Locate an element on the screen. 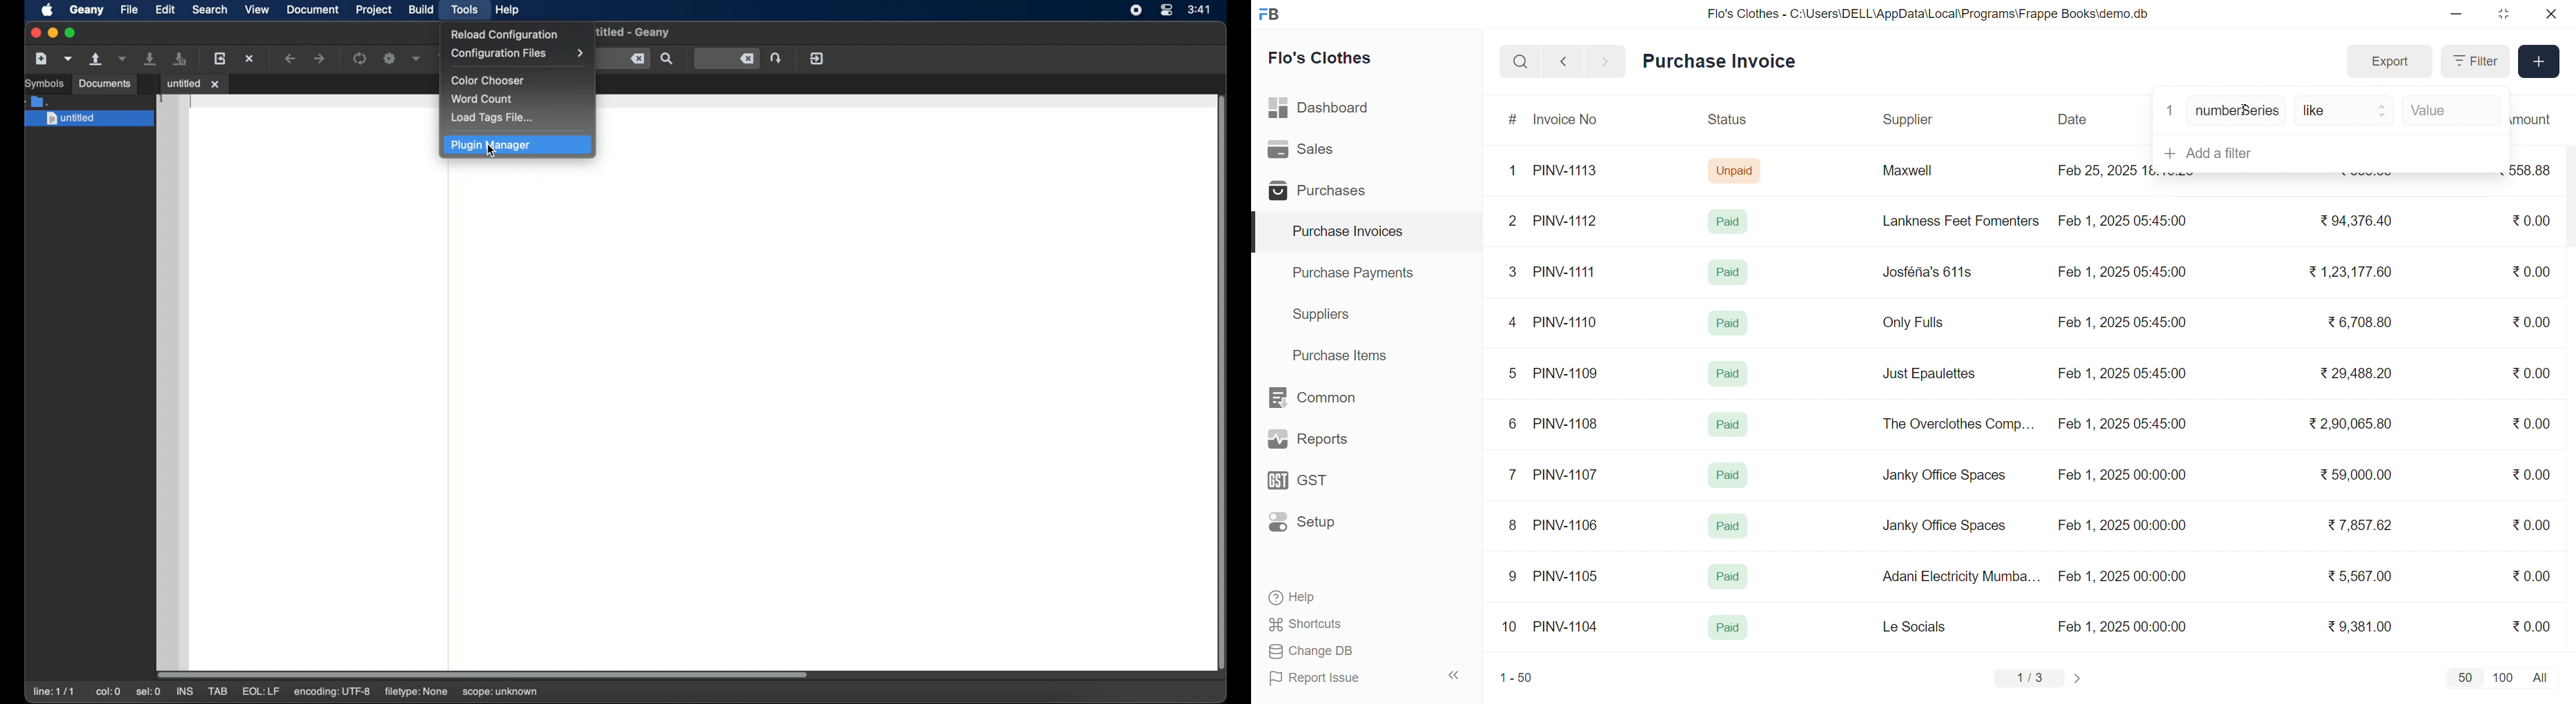  Invoice No is located at coordinates (1571, 120).